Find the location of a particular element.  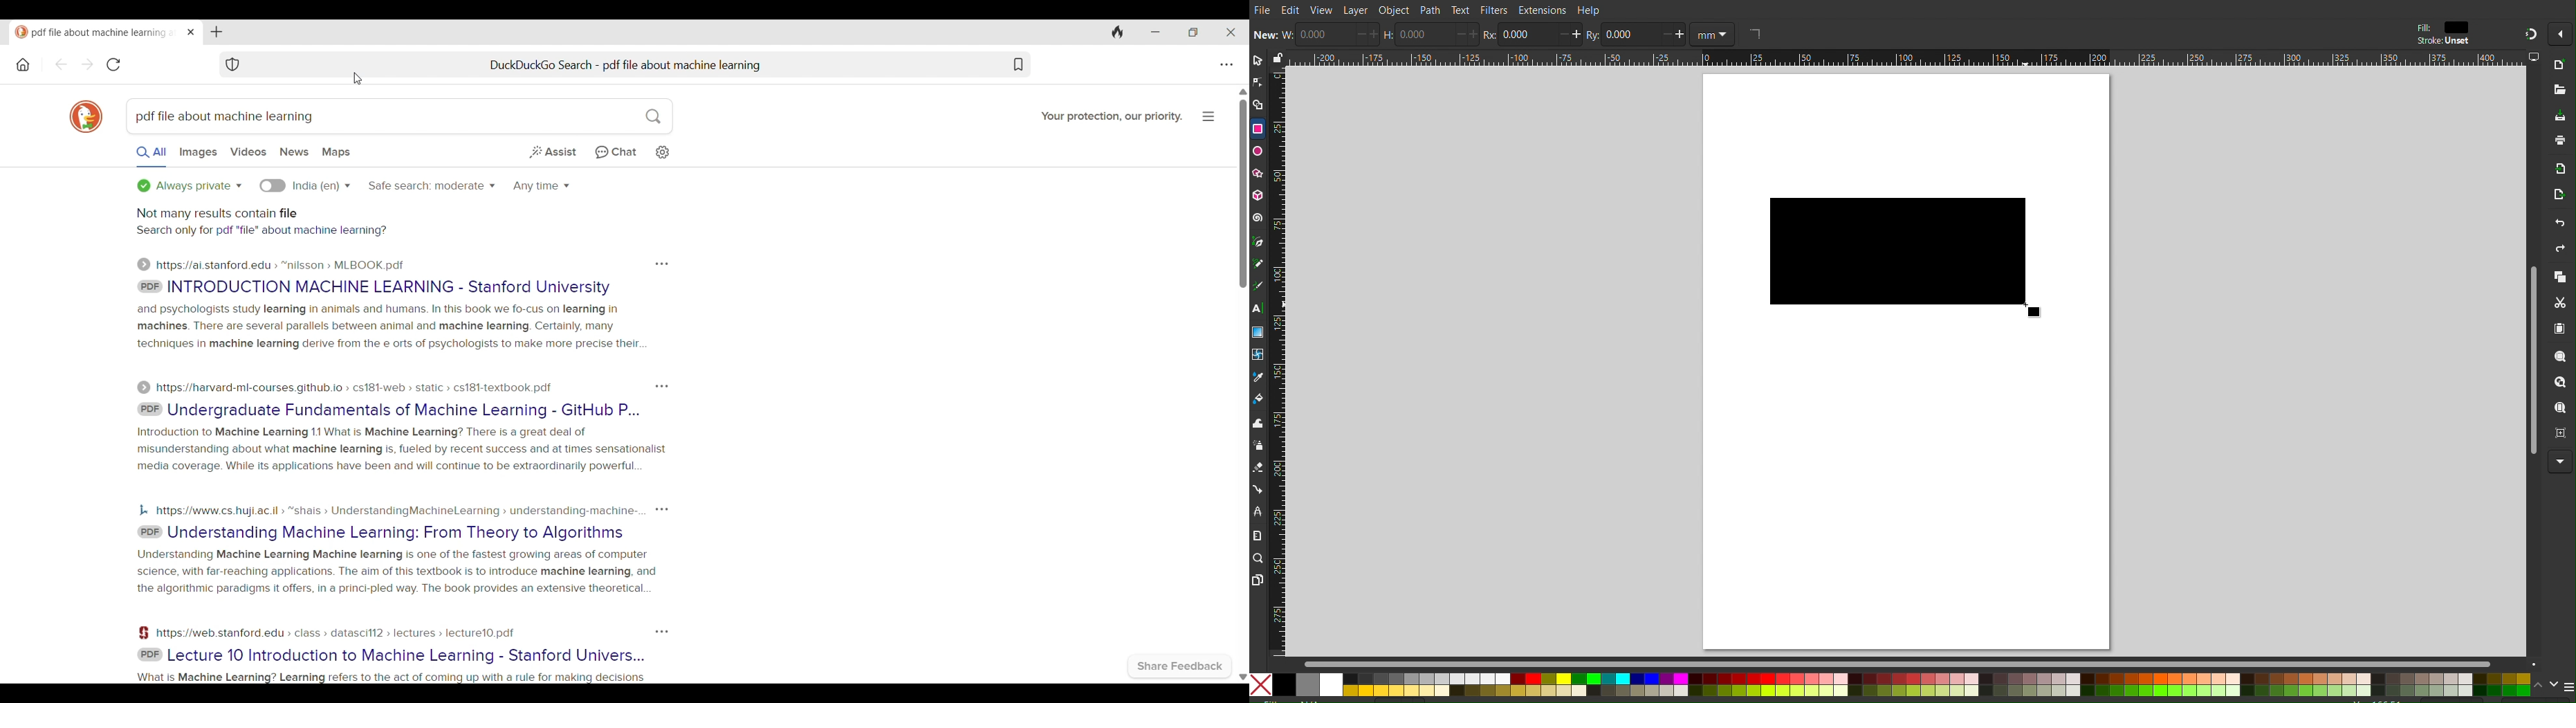

Change search settings is located at coordinates (662, 152).